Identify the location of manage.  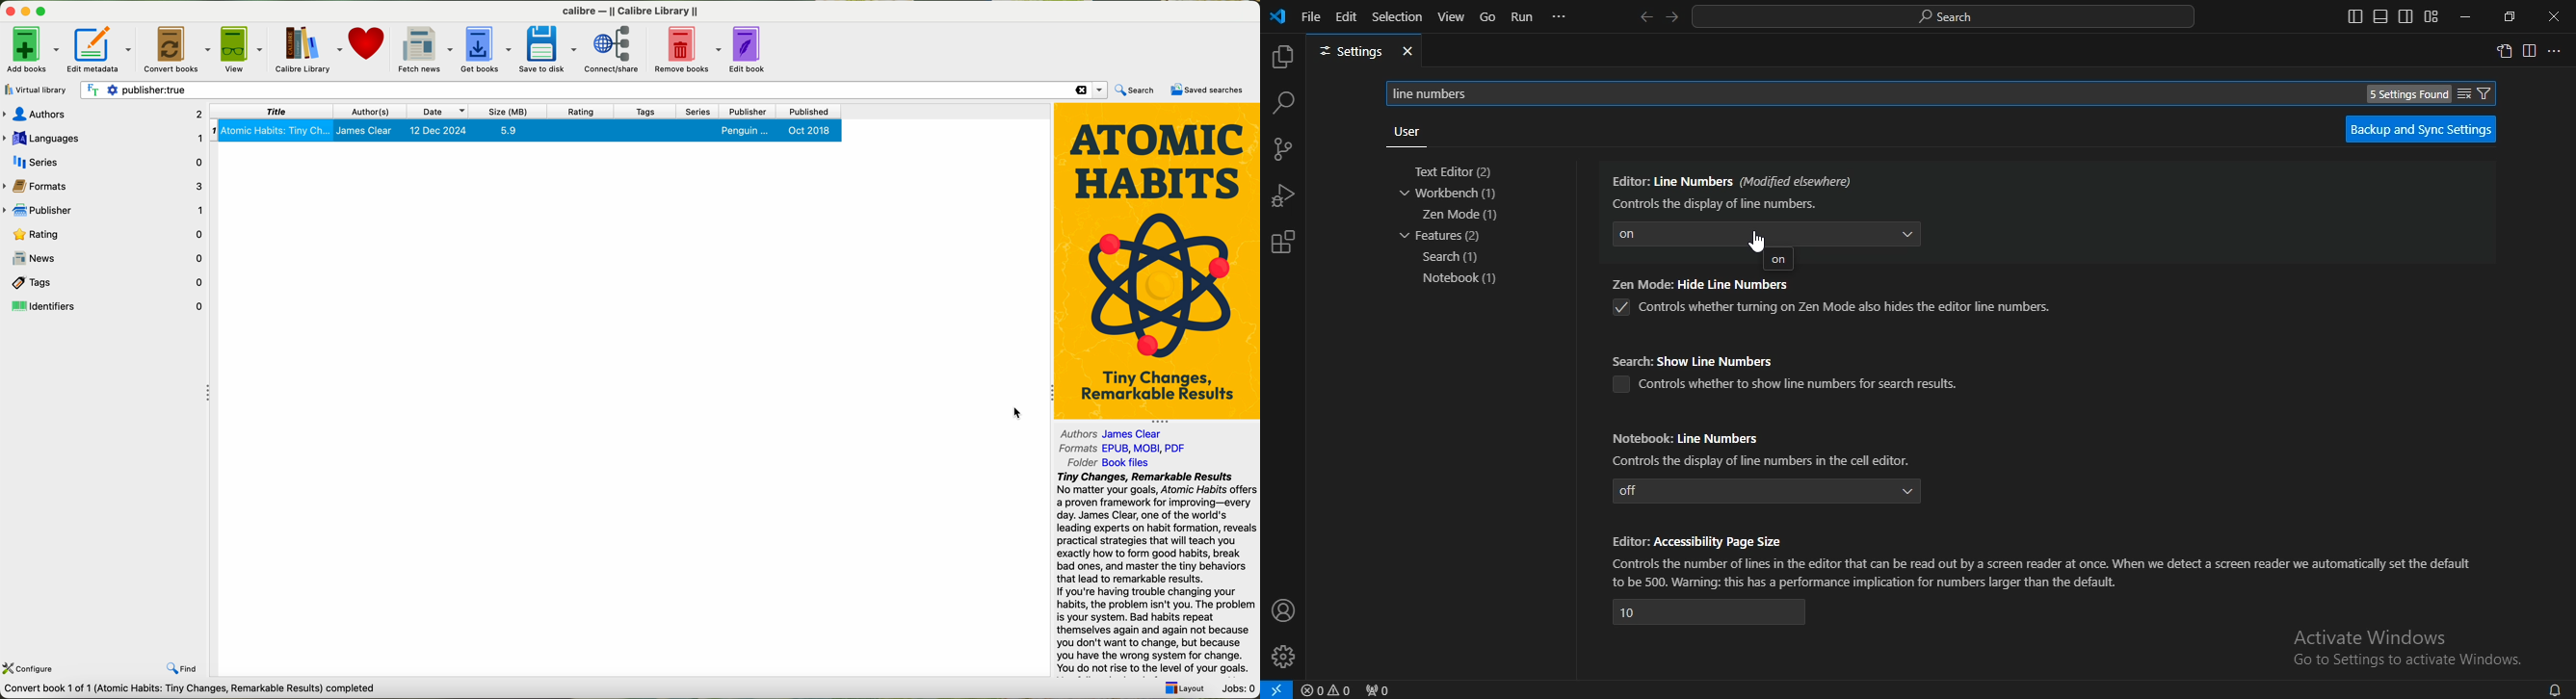
(1285, 659).